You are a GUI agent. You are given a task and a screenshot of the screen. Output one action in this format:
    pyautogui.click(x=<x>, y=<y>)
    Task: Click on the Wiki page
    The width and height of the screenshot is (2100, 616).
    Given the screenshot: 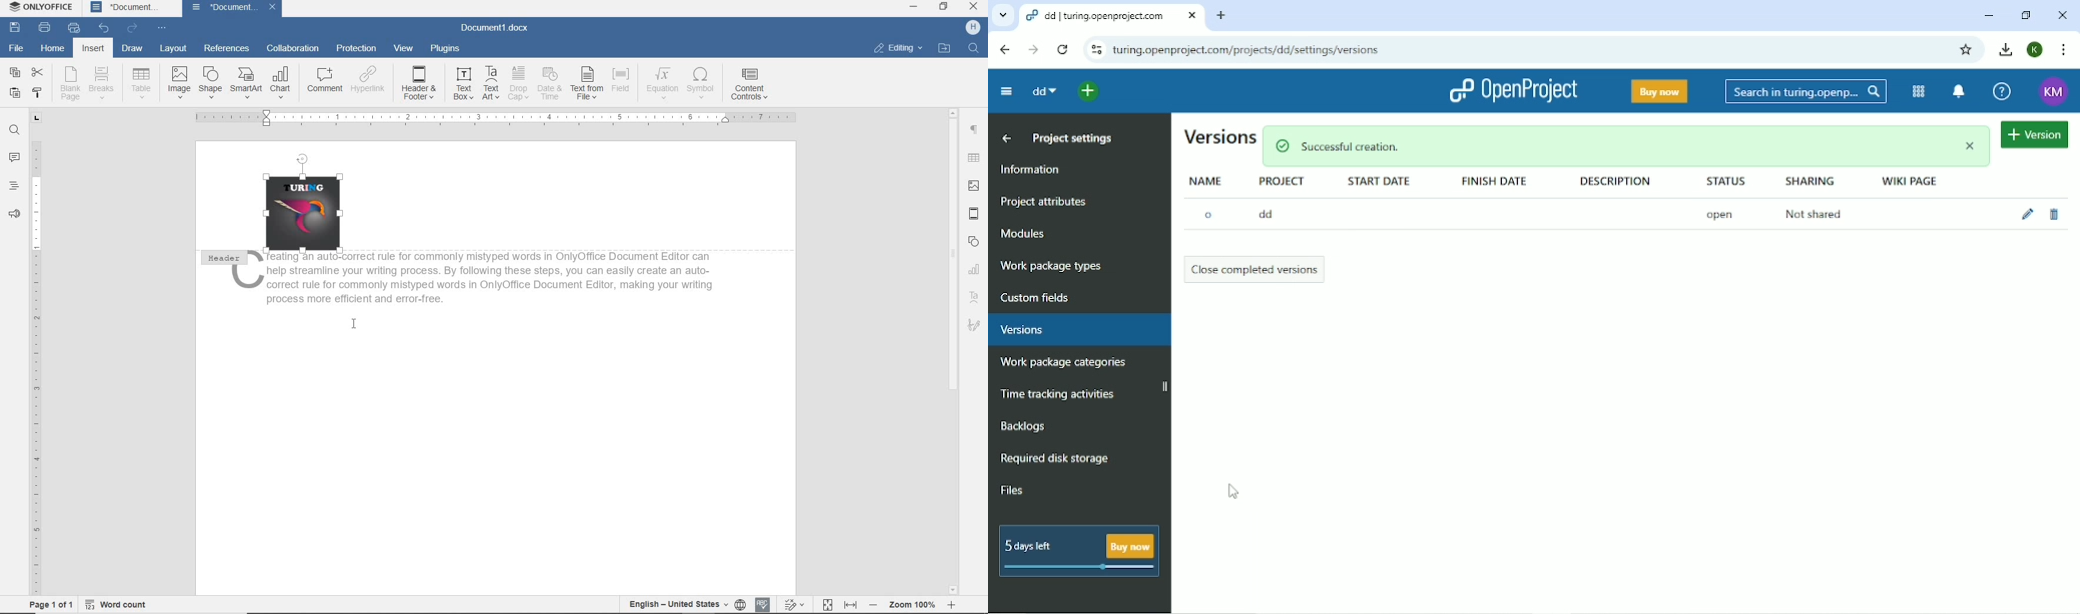 What is the action you would take?
    pyautogui.click(x=1912, y=180)
    